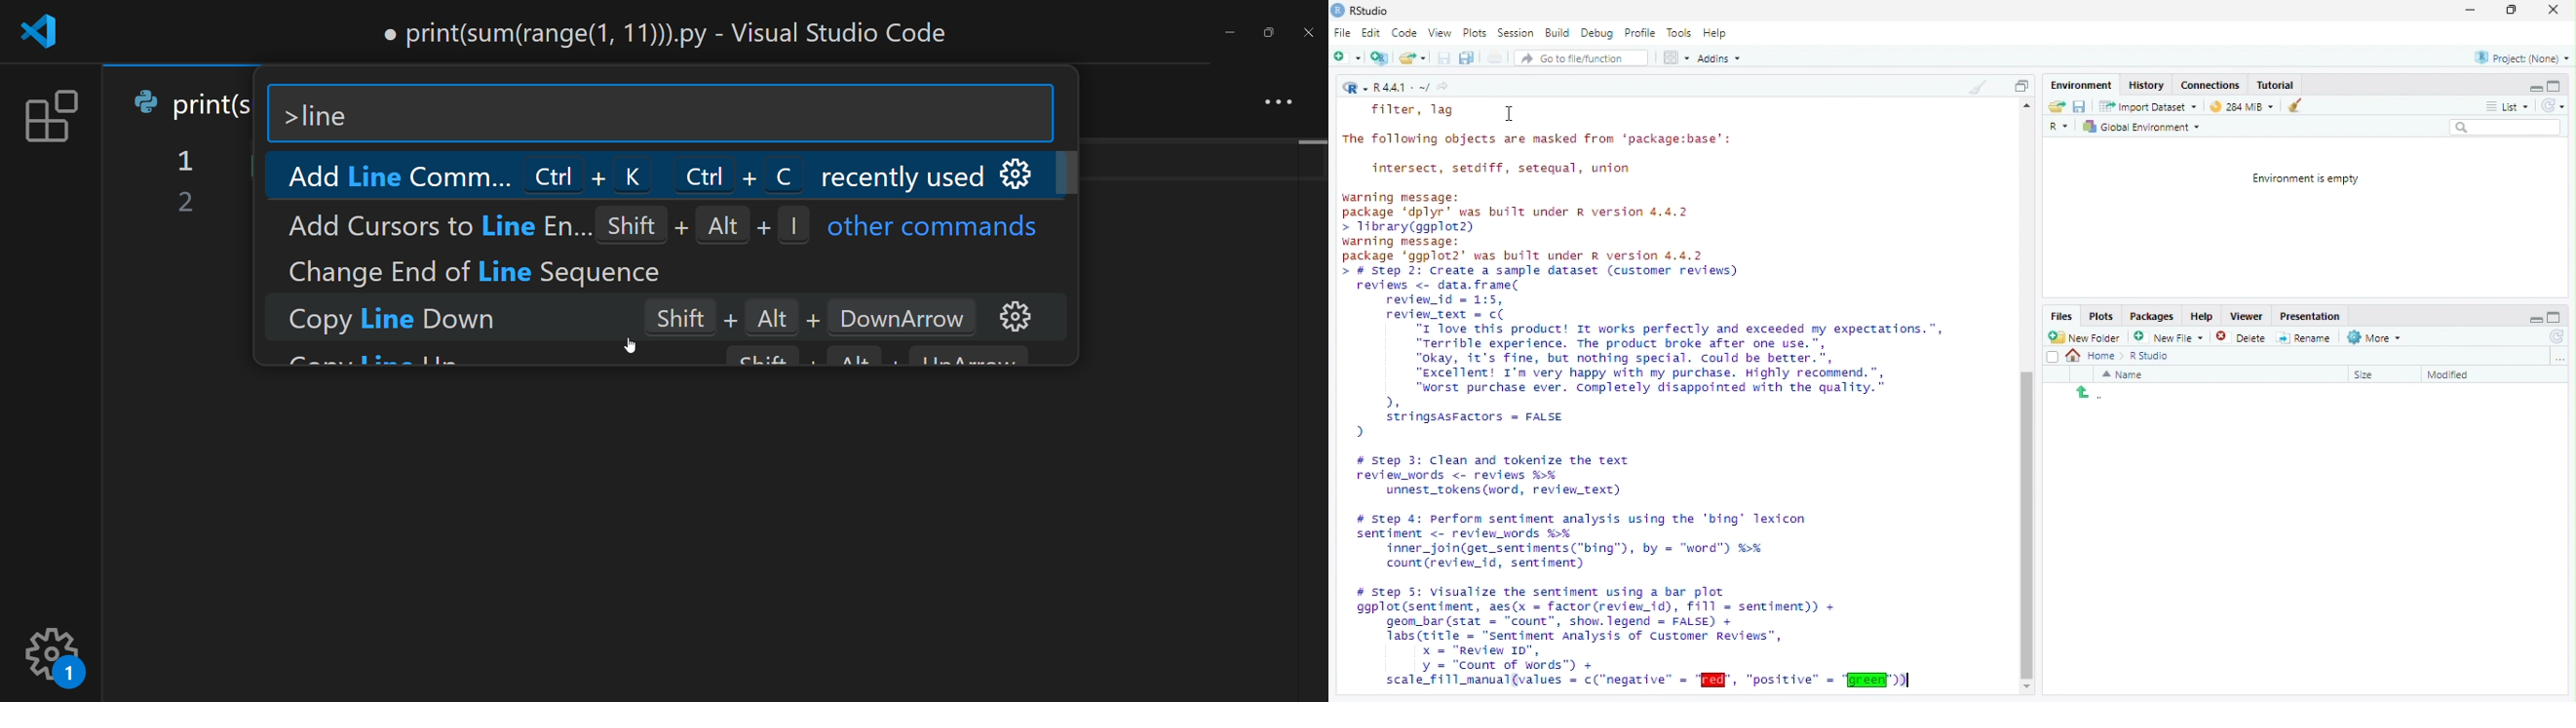 Image resolution: width=2576 pixels, height=728 pixels. I want to click on Addins ~, so click(1718, 58).